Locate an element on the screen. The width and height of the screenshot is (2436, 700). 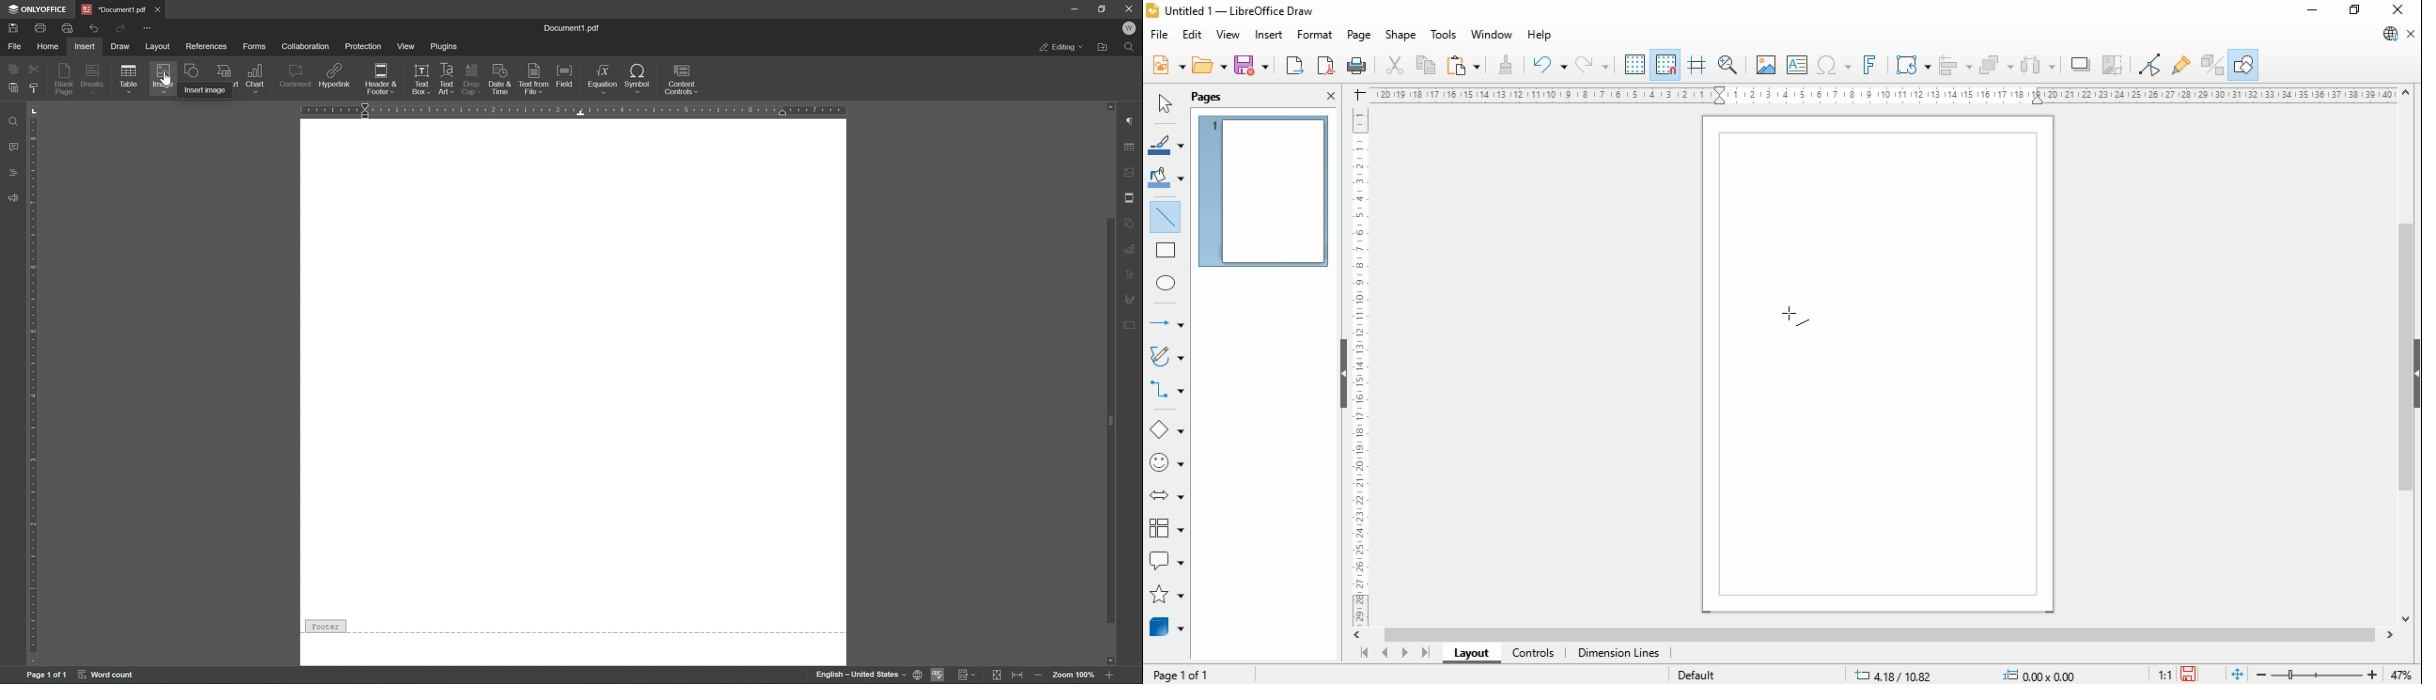
redo is located at coordinates (121, 30).